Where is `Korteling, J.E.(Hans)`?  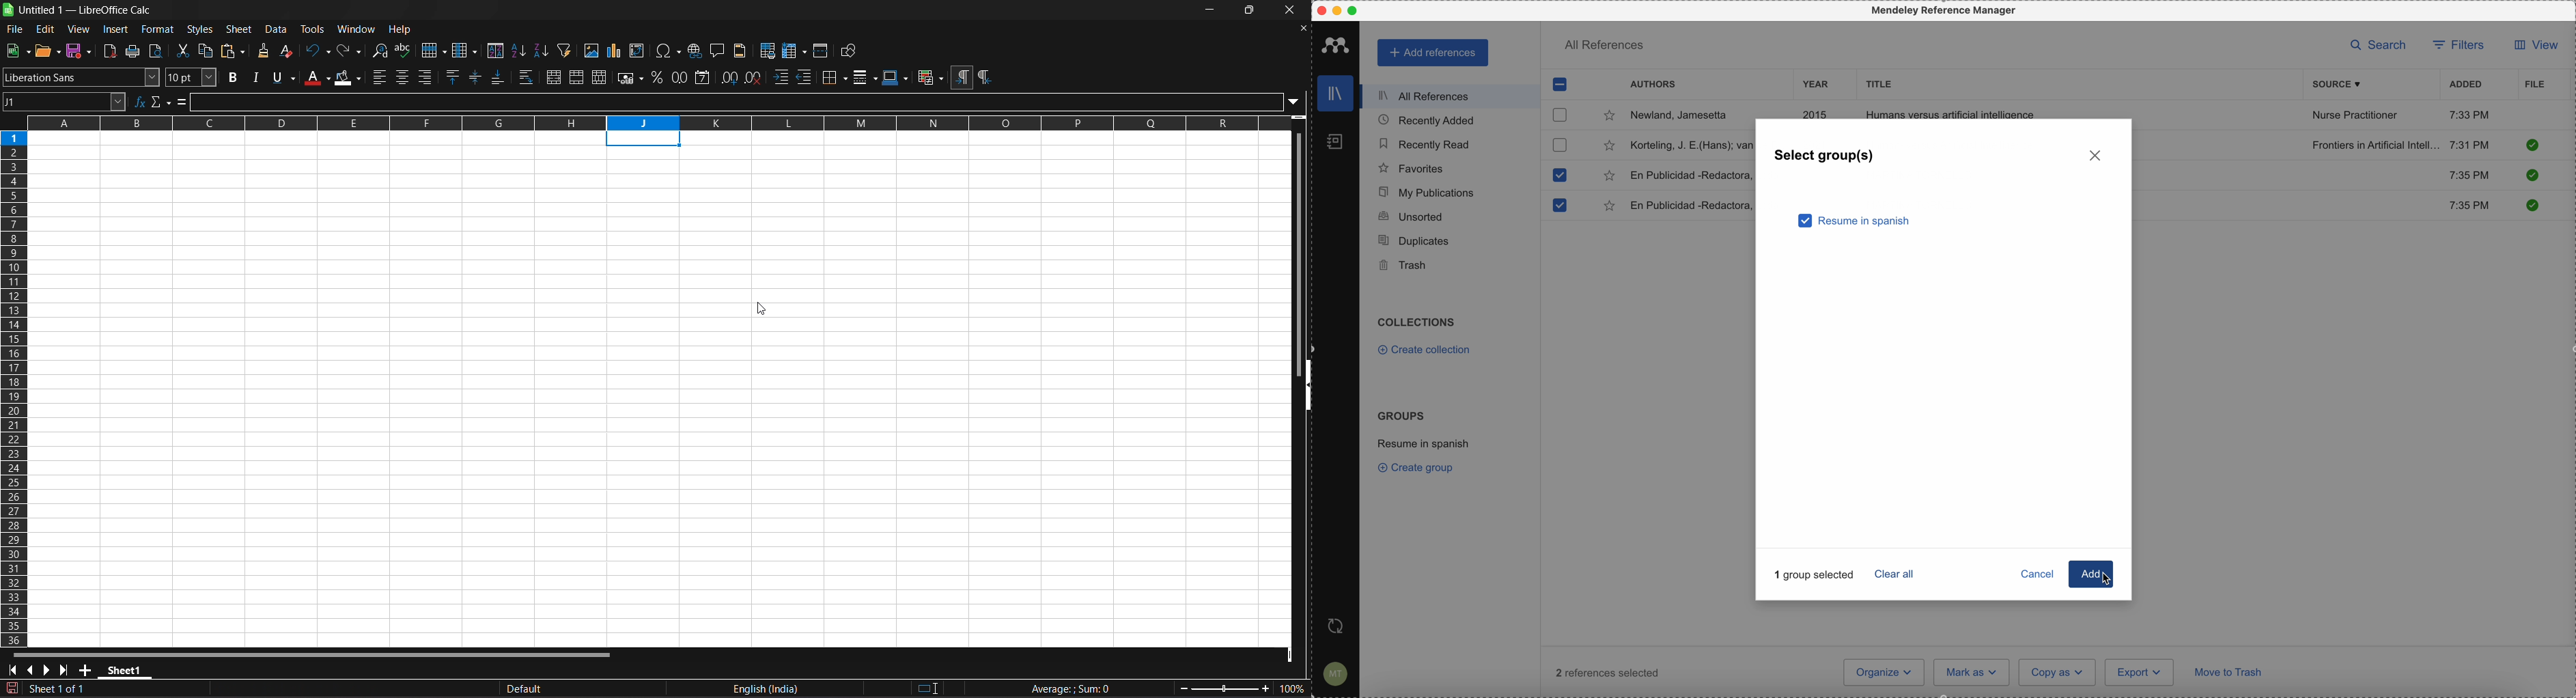 Korteling, J.E.(Hans) is located at coordinates (1690, 146).